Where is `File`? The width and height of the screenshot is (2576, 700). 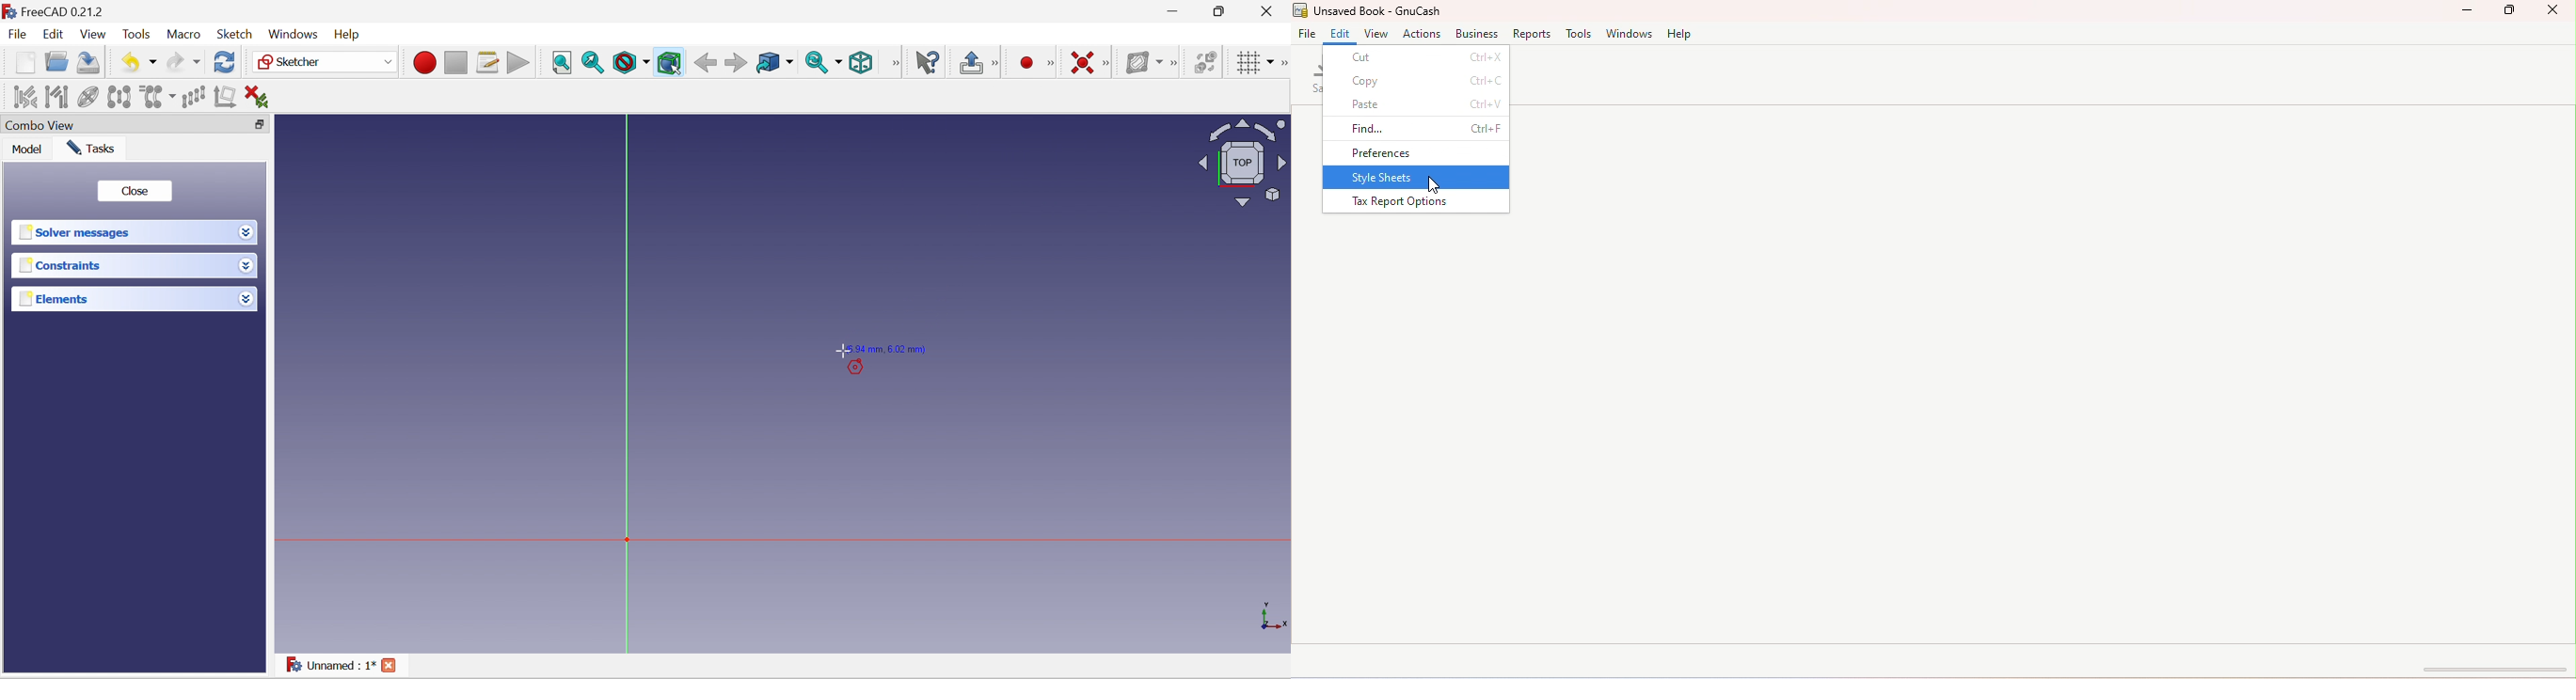
File is located at coordinates (17, 34).